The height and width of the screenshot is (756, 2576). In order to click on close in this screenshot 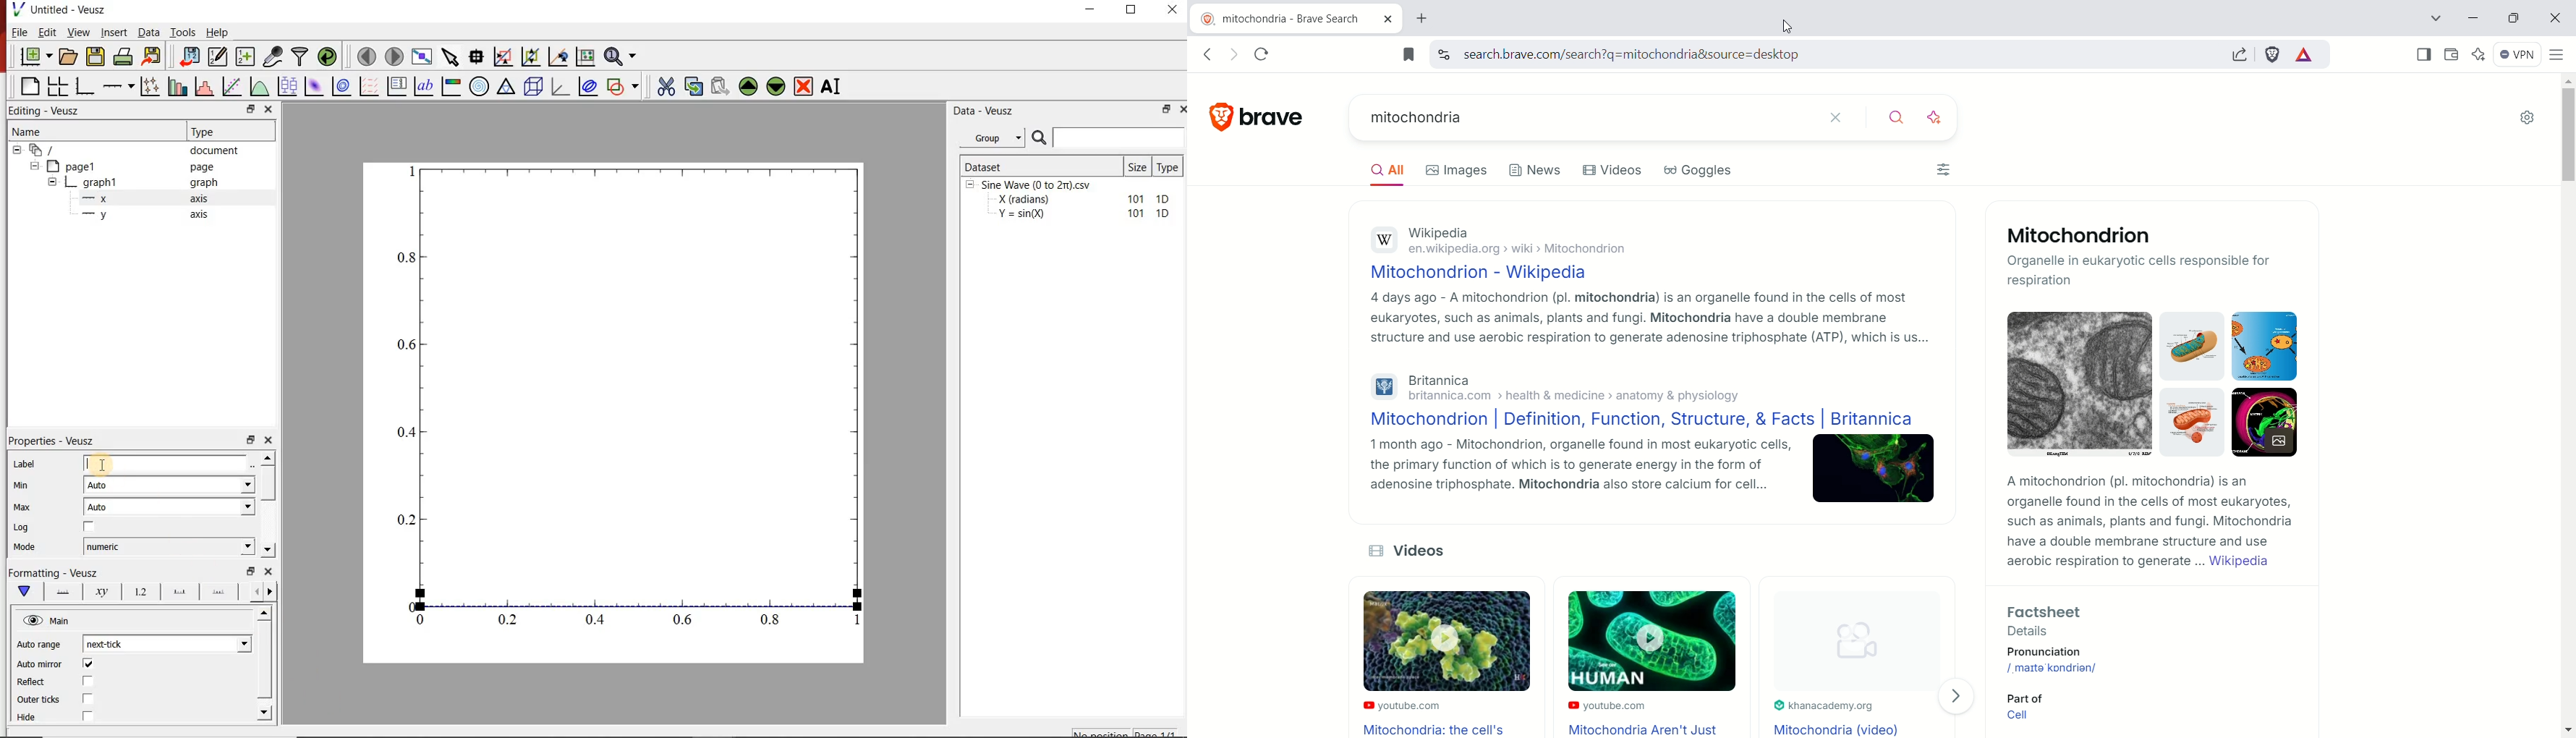, I will do `click(1833, 118)`.